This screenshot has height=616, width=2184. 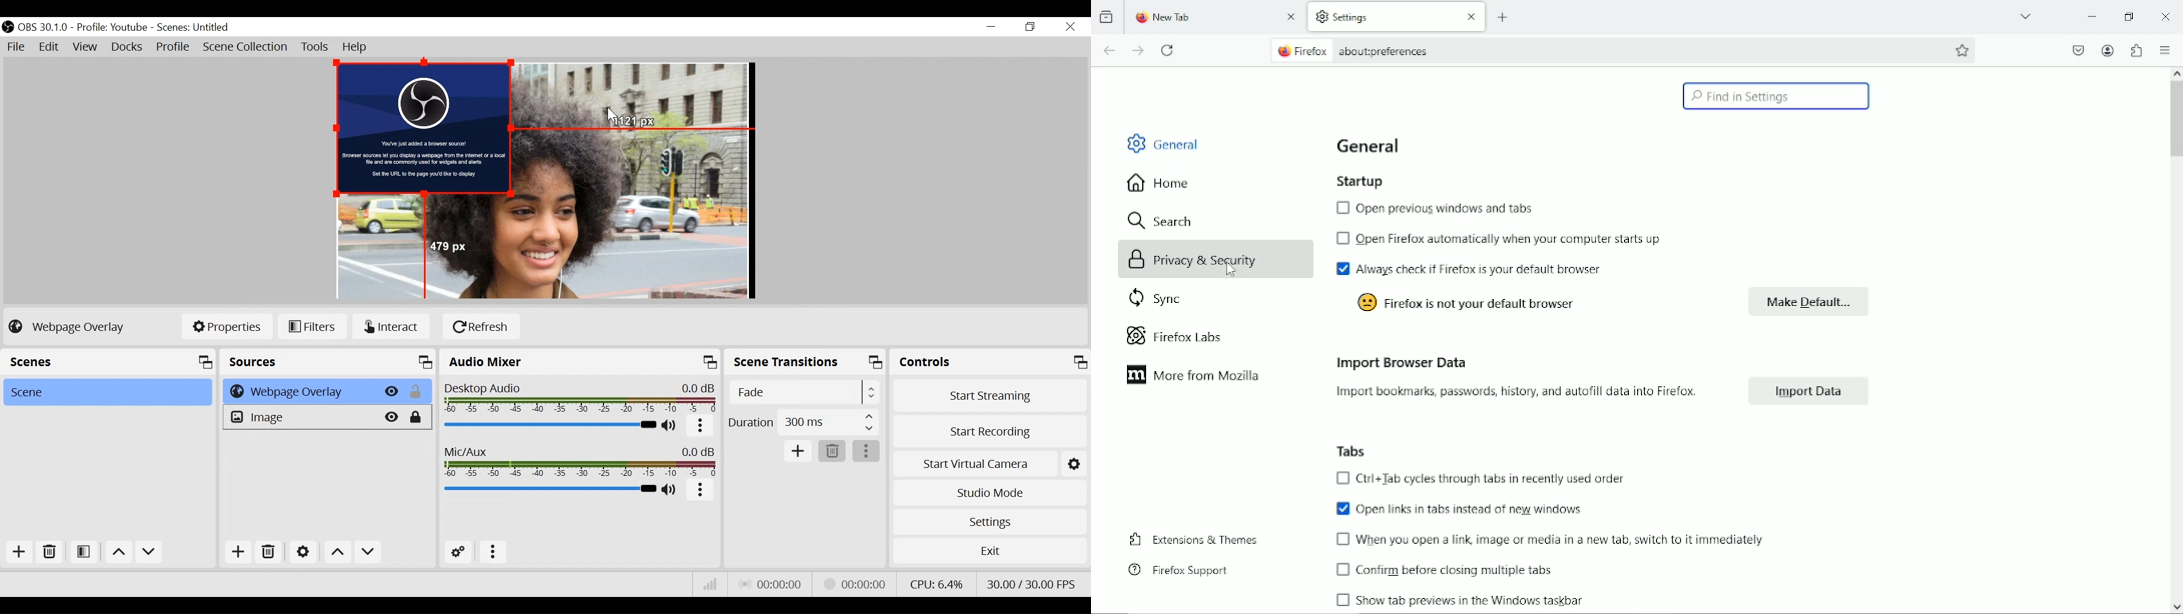 What do you see at coordinates (1341, 478) in the screenshot?
I see `checkbox` at bounding box center [1341, 478].